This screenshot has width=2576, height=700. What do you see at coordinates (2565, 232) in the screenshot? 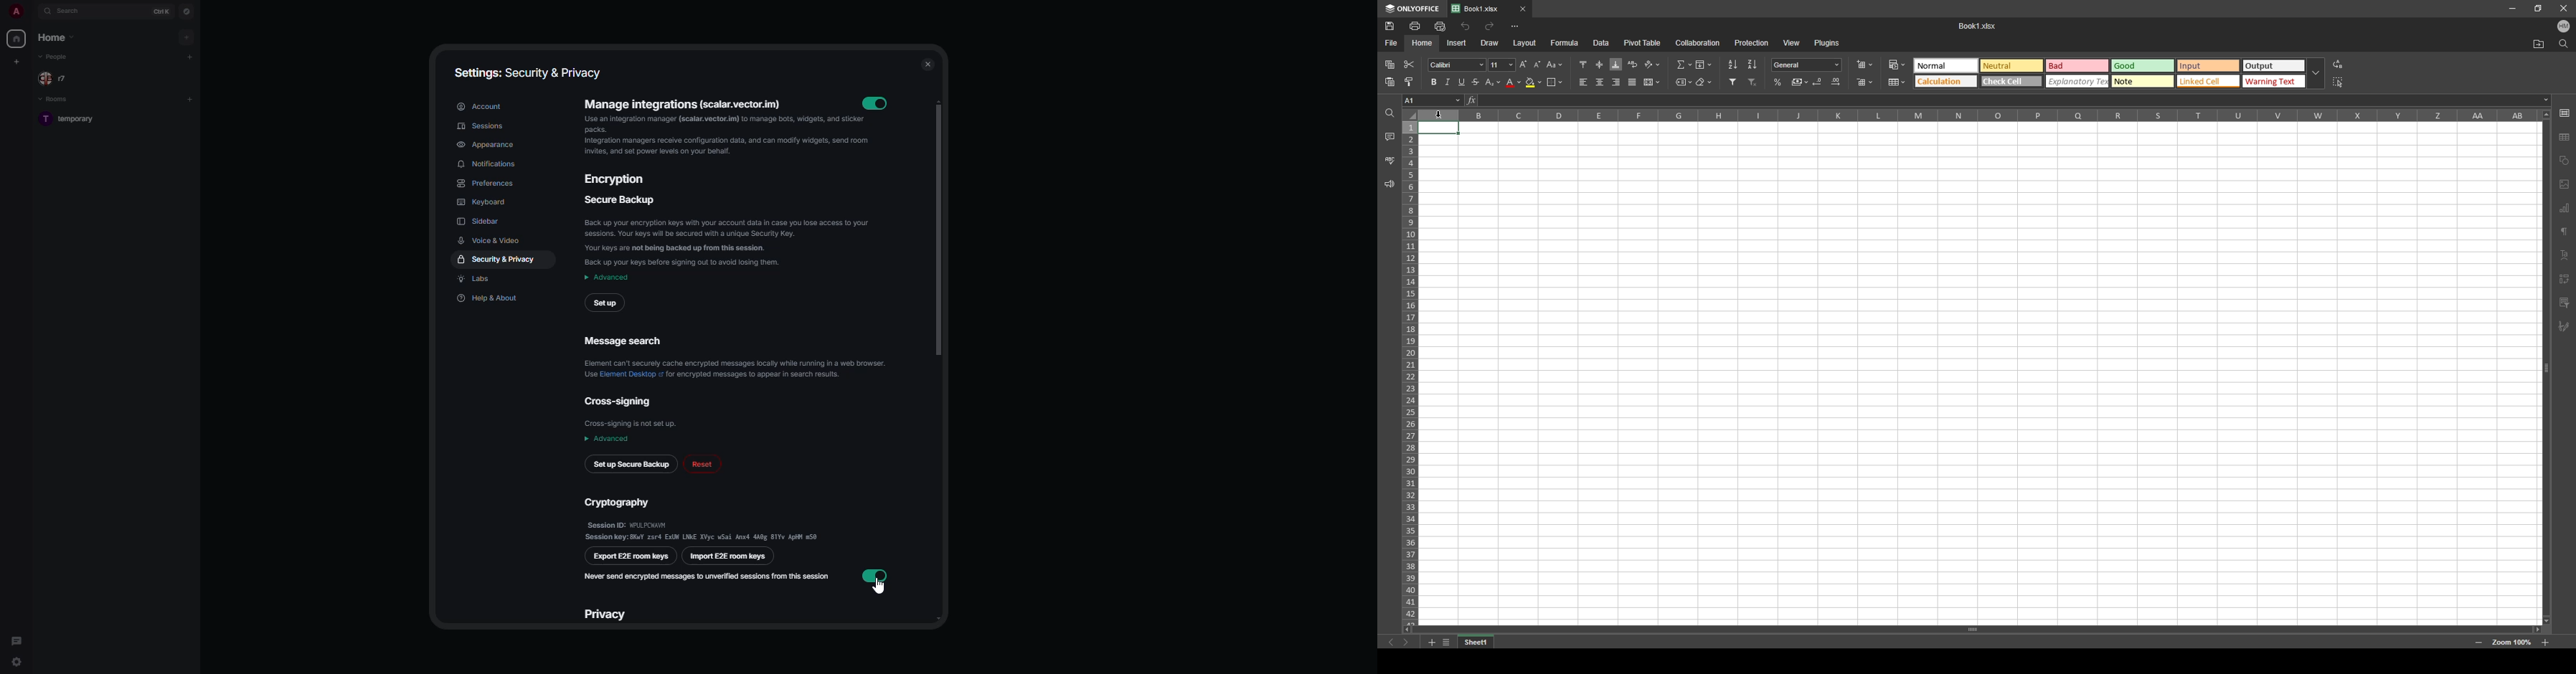
I see `paragraph` at bounding box center [2565, 232].